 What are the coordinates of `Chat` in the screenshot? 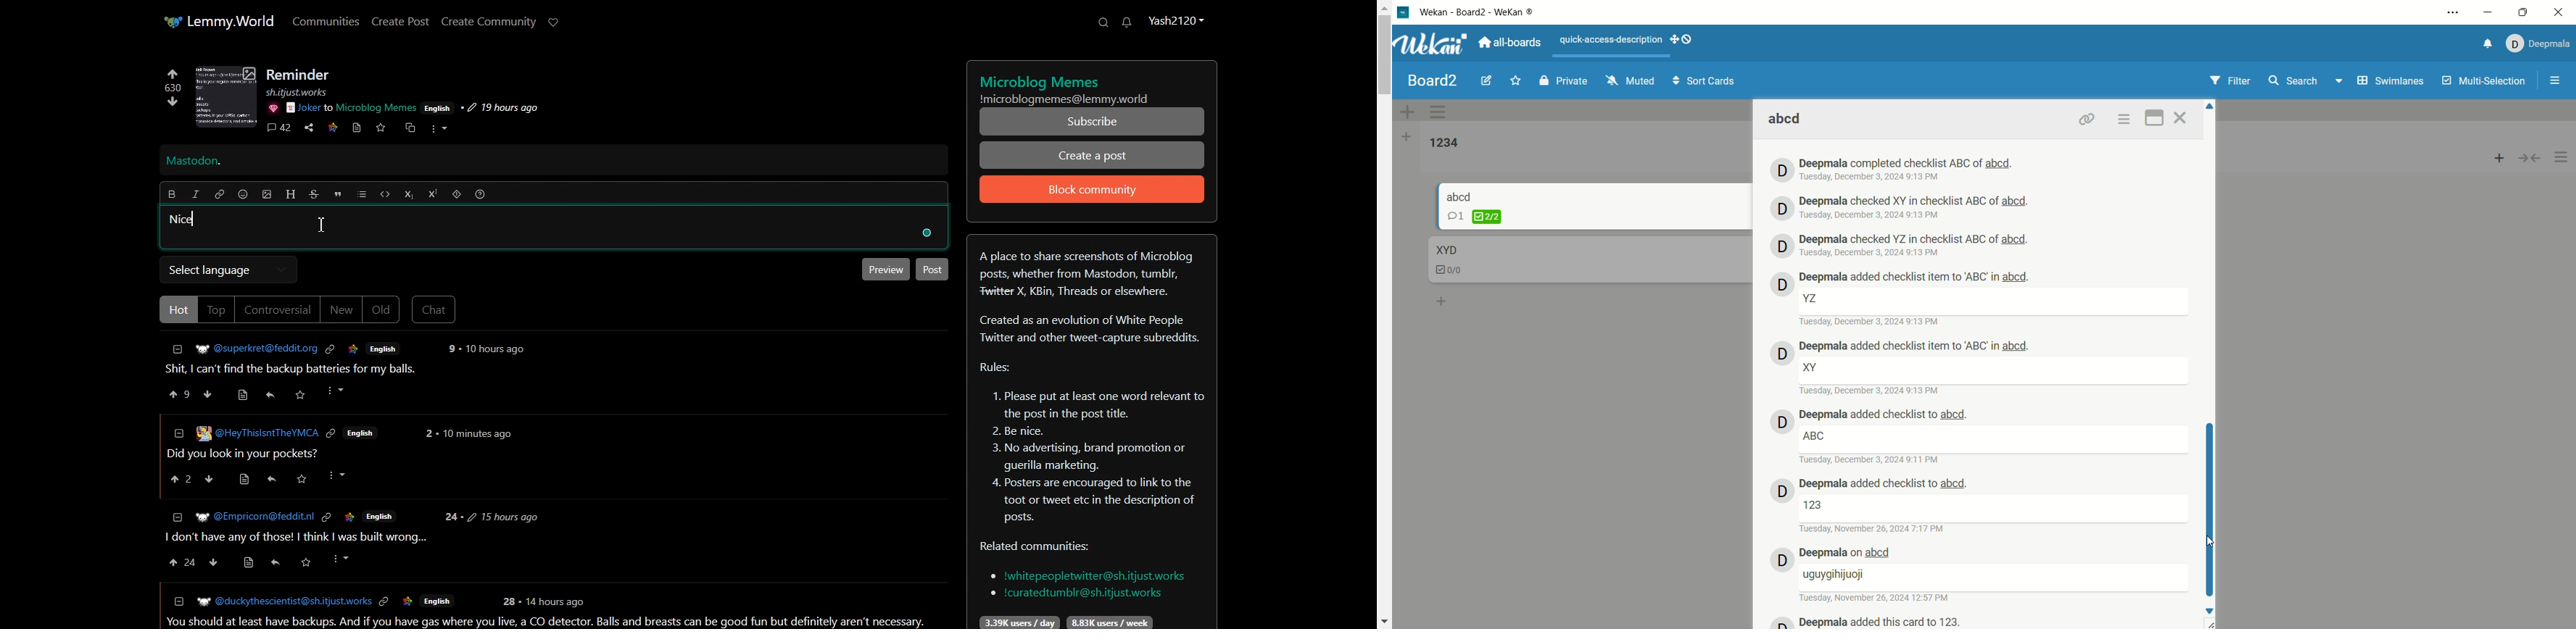 It's located at (434, 309).